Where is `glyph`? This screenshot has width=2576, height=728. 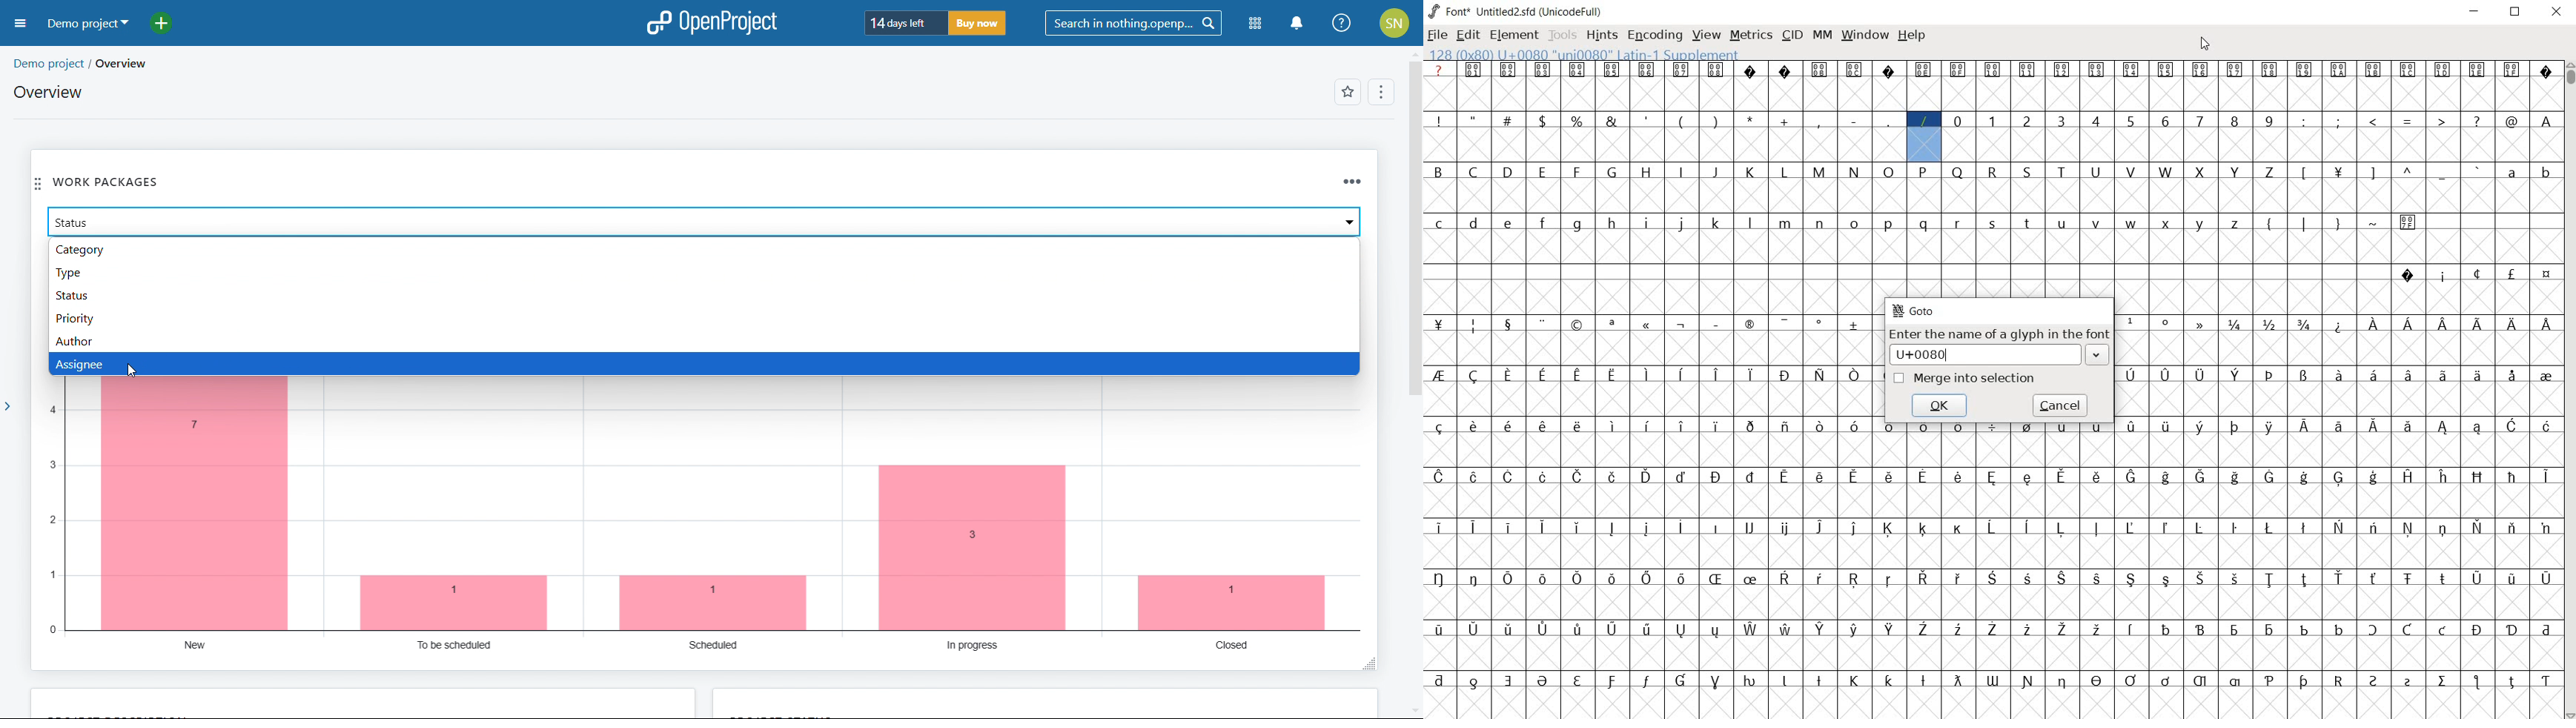 glyph is located at coordinates (2511, 173).